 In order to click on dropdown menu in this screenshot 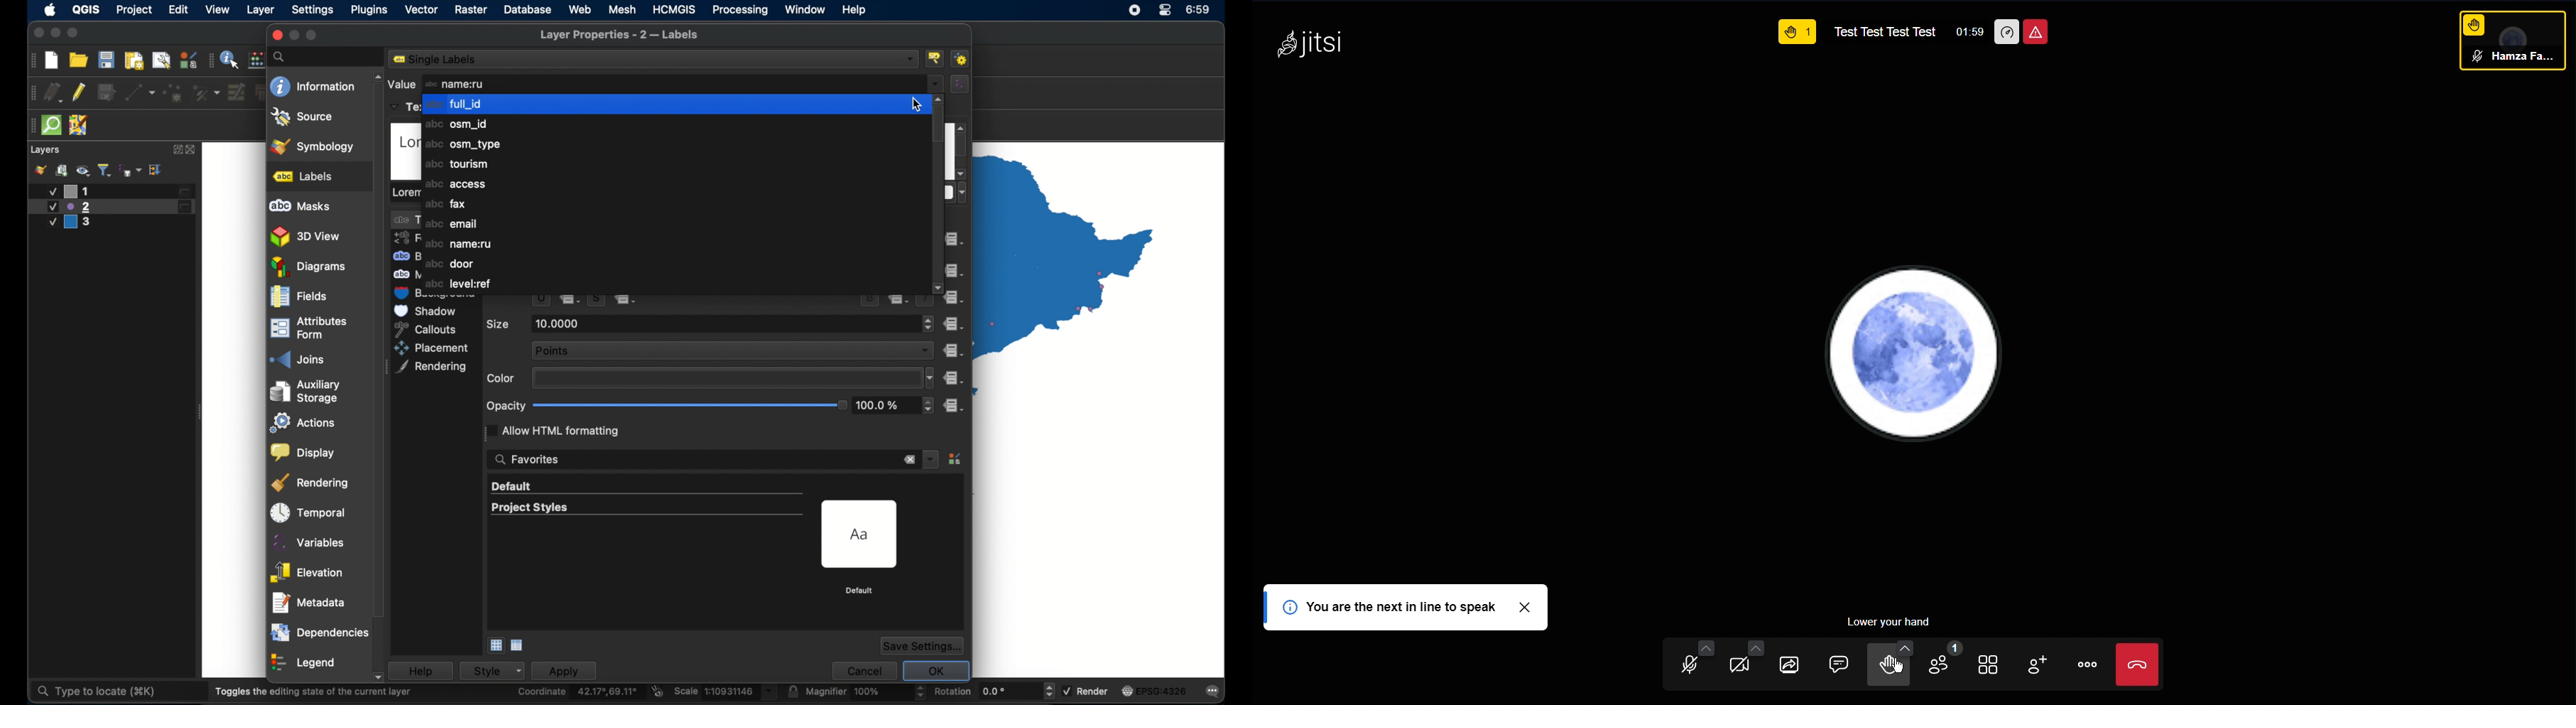, I will do `click(928, 378)`.